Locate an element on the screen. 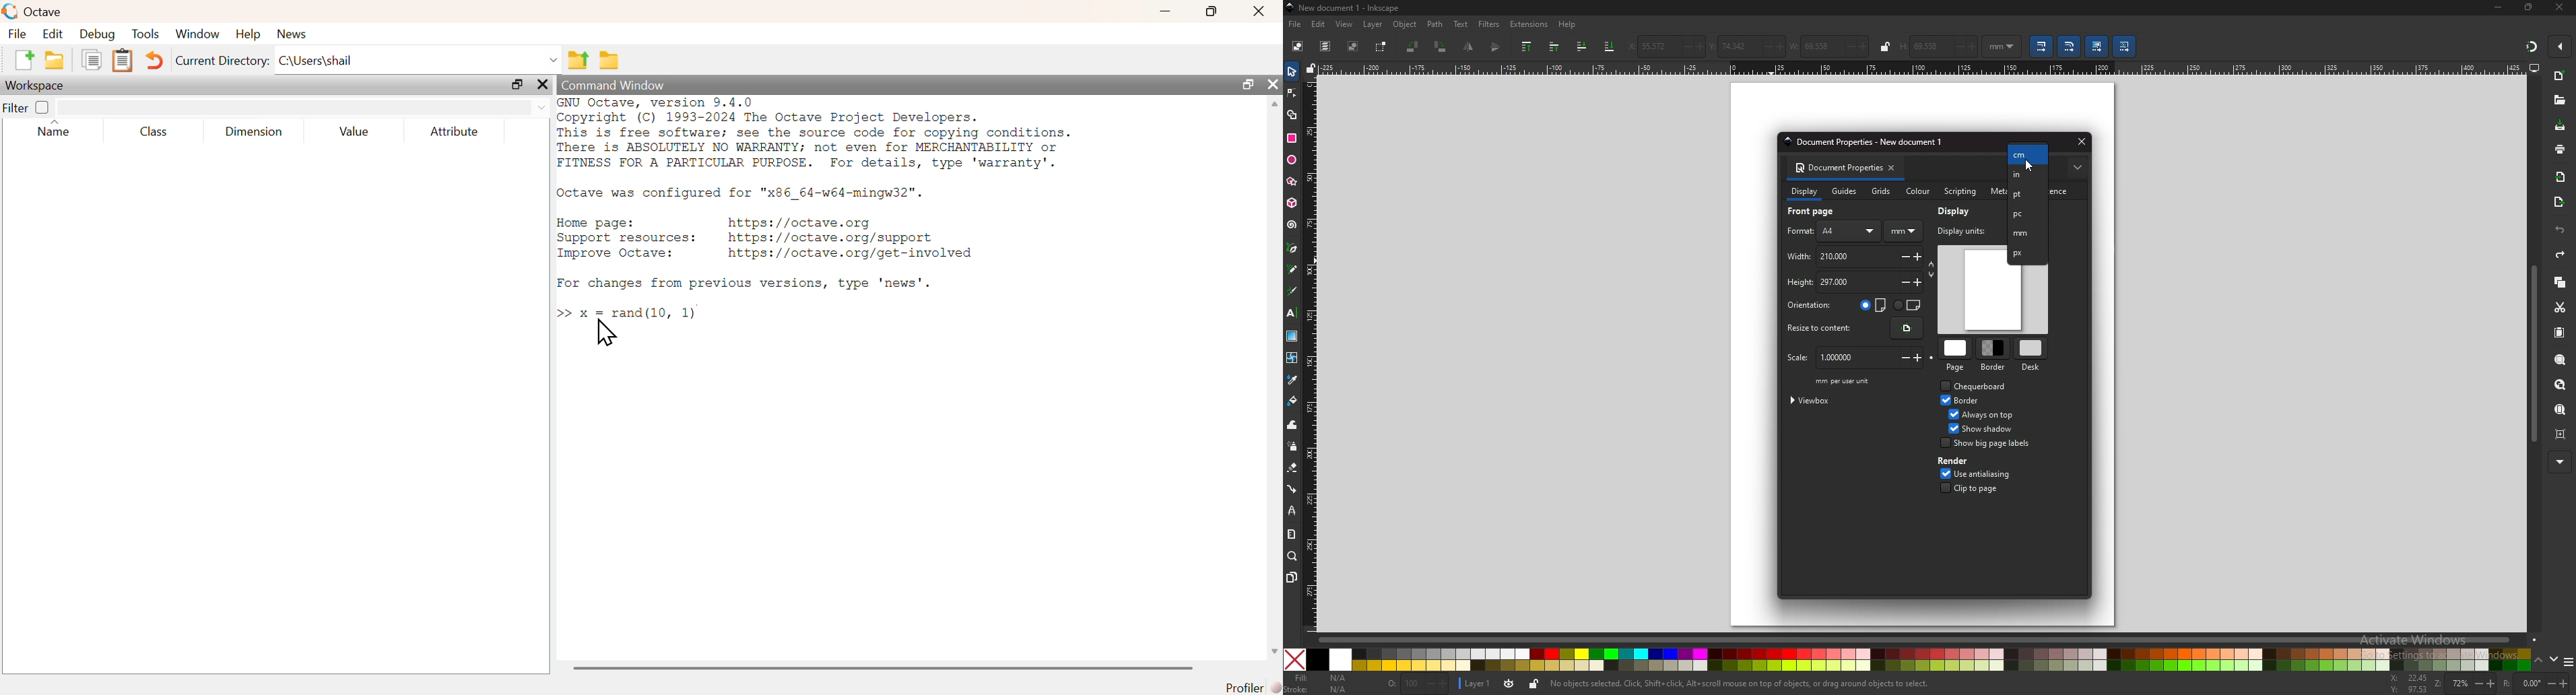  69.558 is located at coordinates (1929, 47).